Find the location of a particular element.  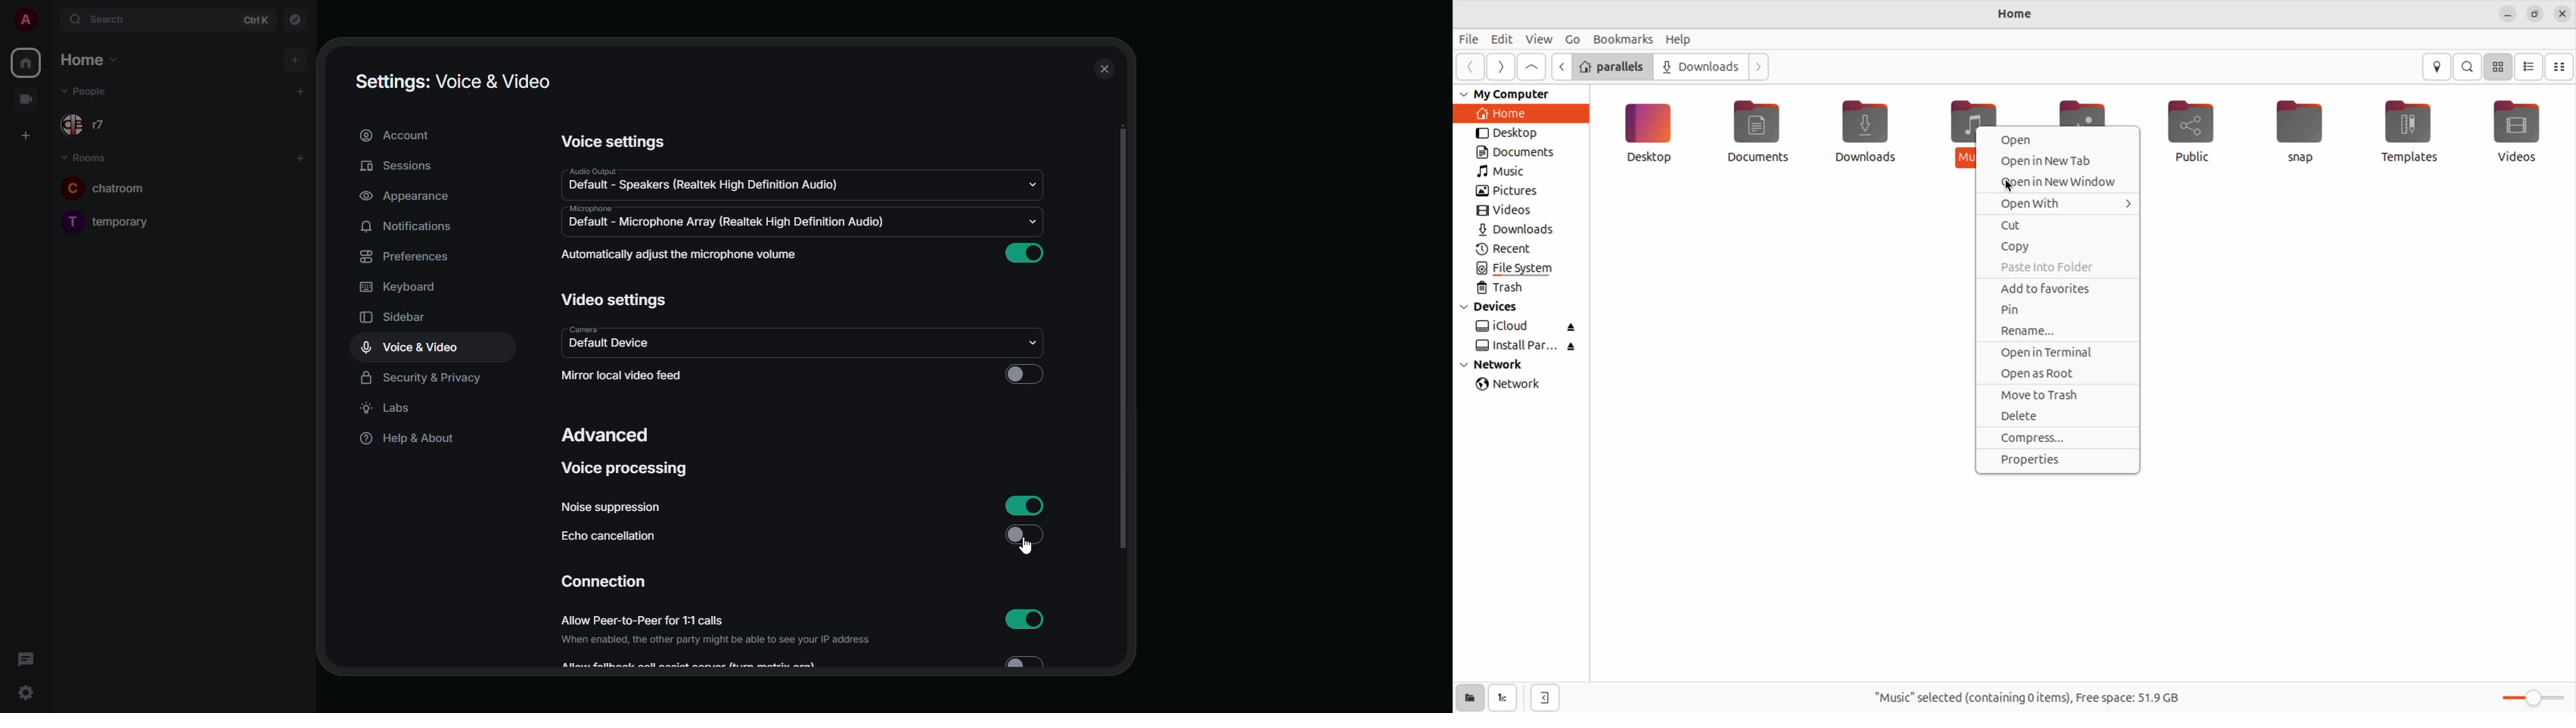

labs is located at coordinates (393, 409).